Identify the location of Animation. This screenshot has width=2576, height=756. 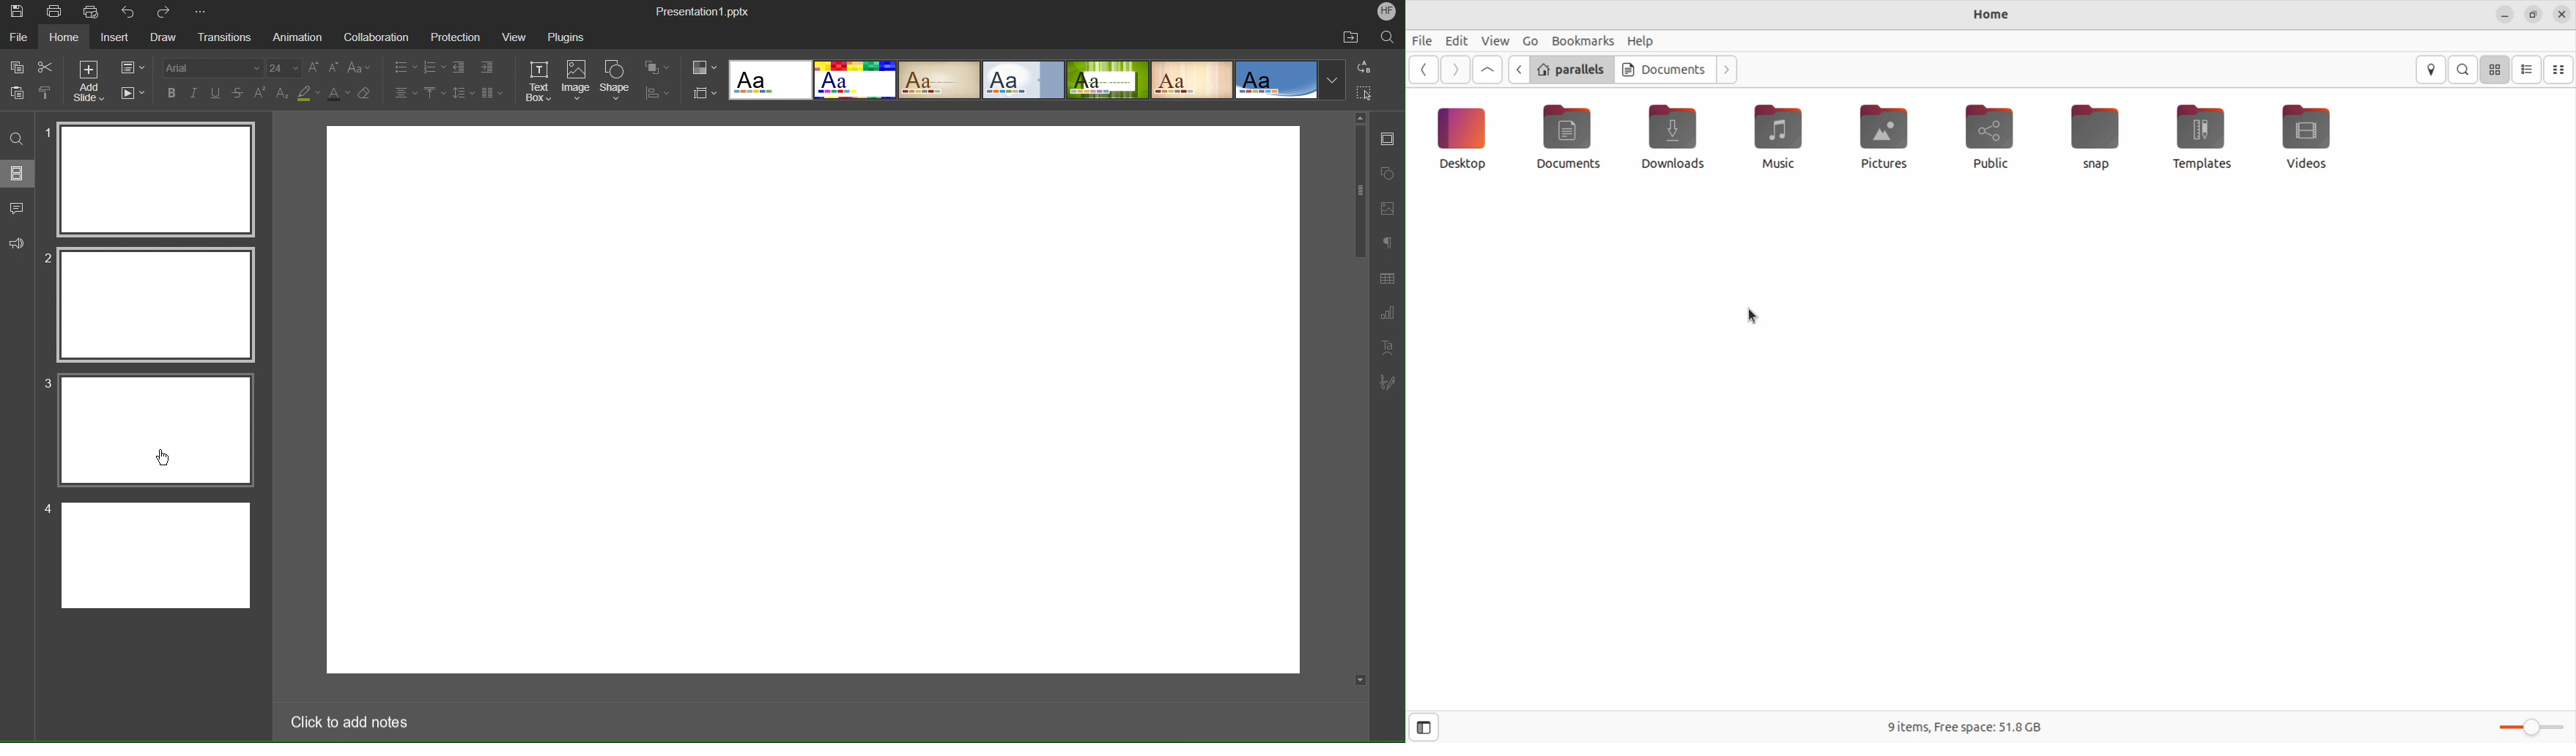
(297, 37).